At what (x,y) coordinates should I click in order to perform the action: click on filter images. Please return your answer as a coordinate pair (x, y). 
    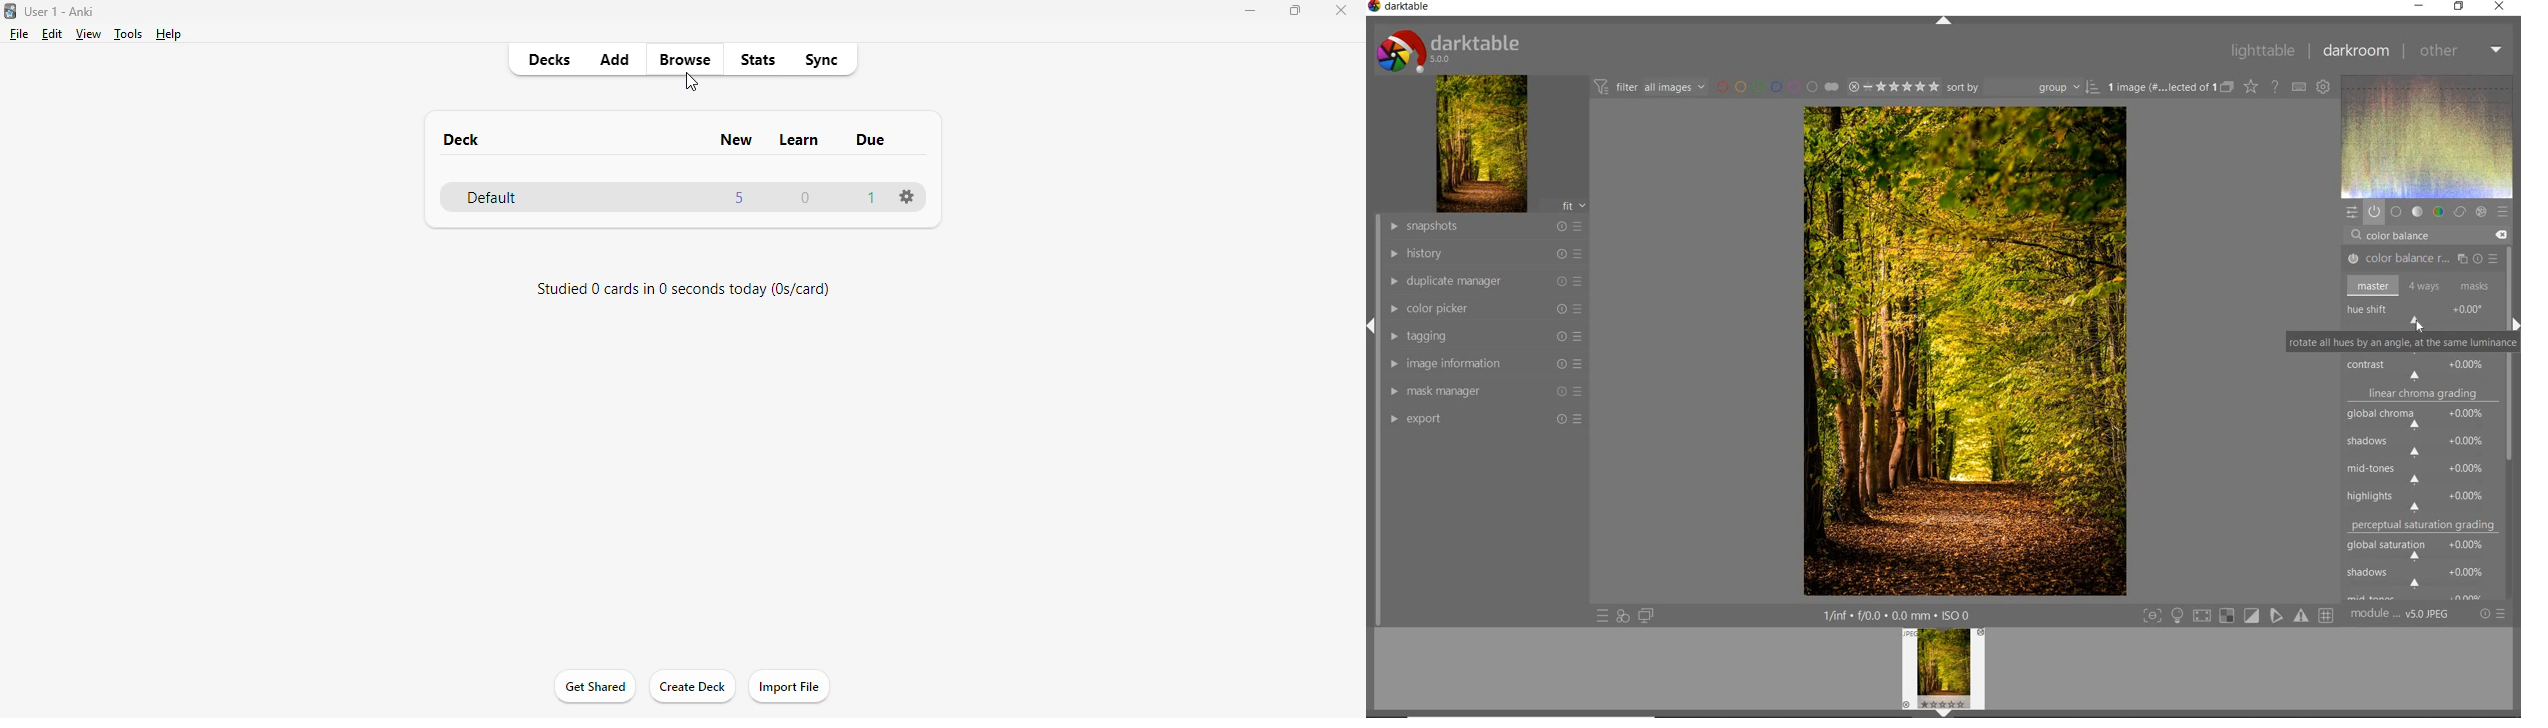
    Looking at the image, I should click on (1649, 88).